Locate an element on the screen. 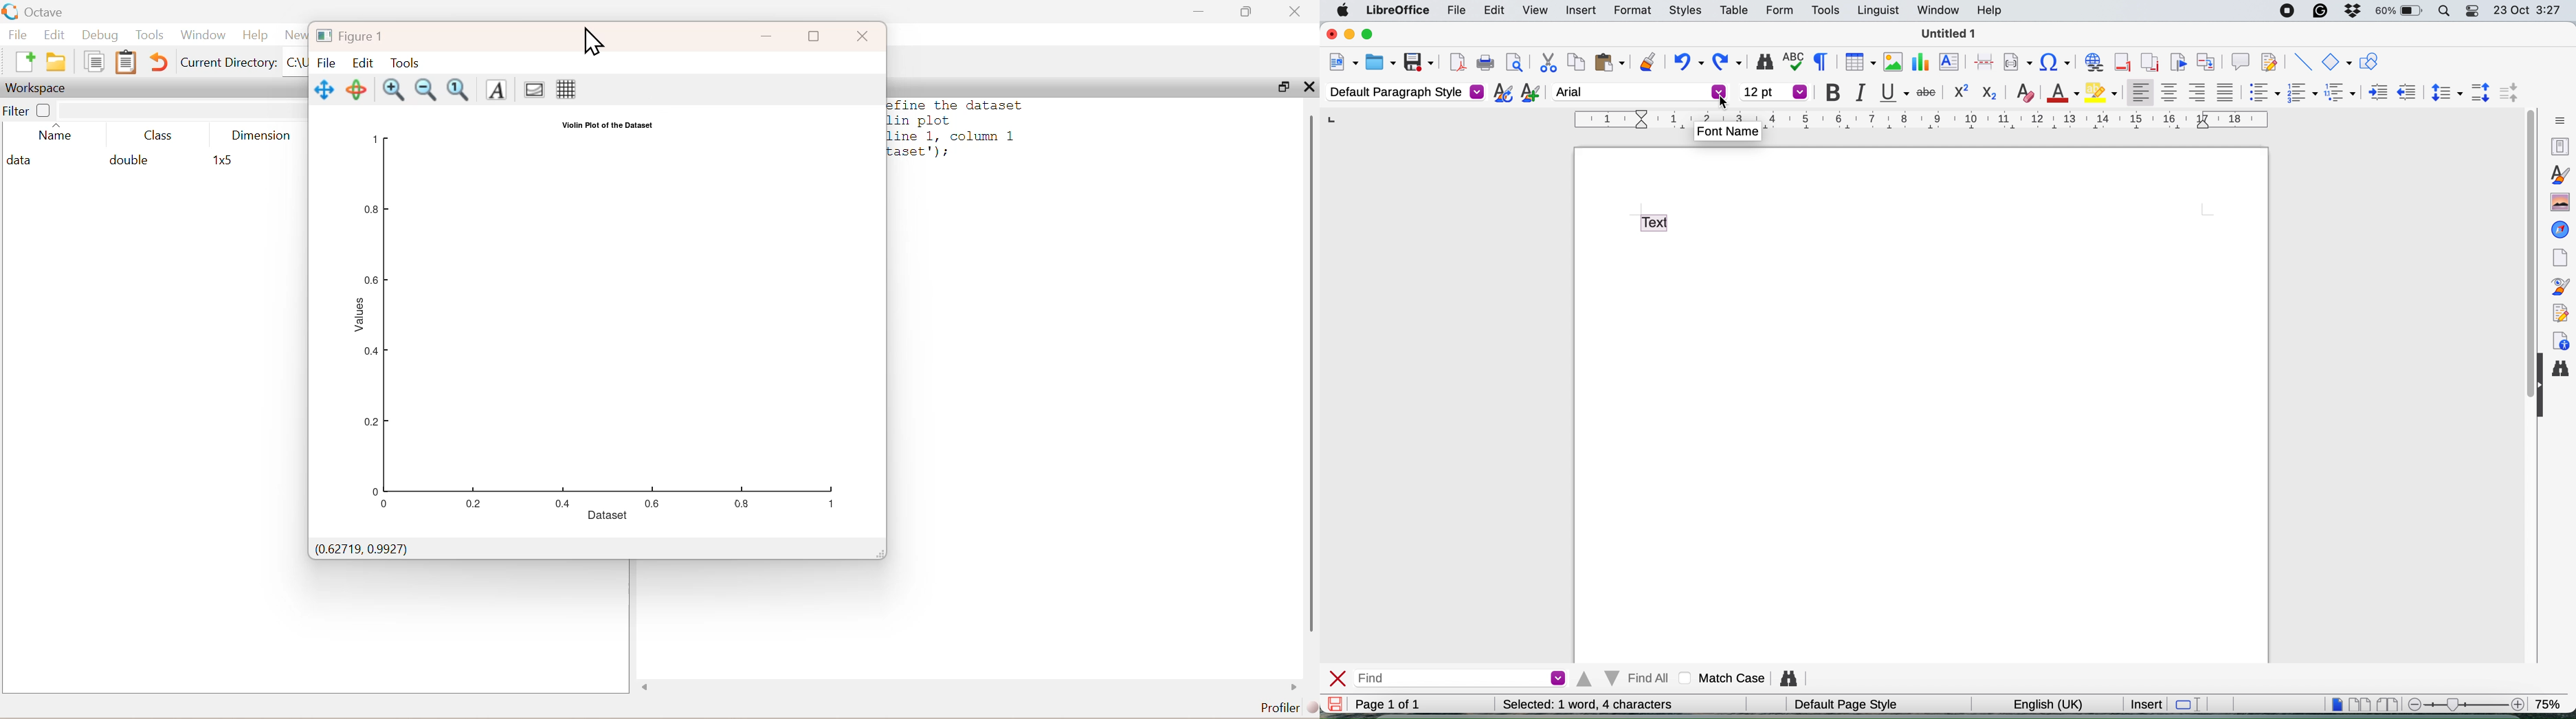 This screenshot has height=728, width=2576. file is located at coordinates (1452, 11).